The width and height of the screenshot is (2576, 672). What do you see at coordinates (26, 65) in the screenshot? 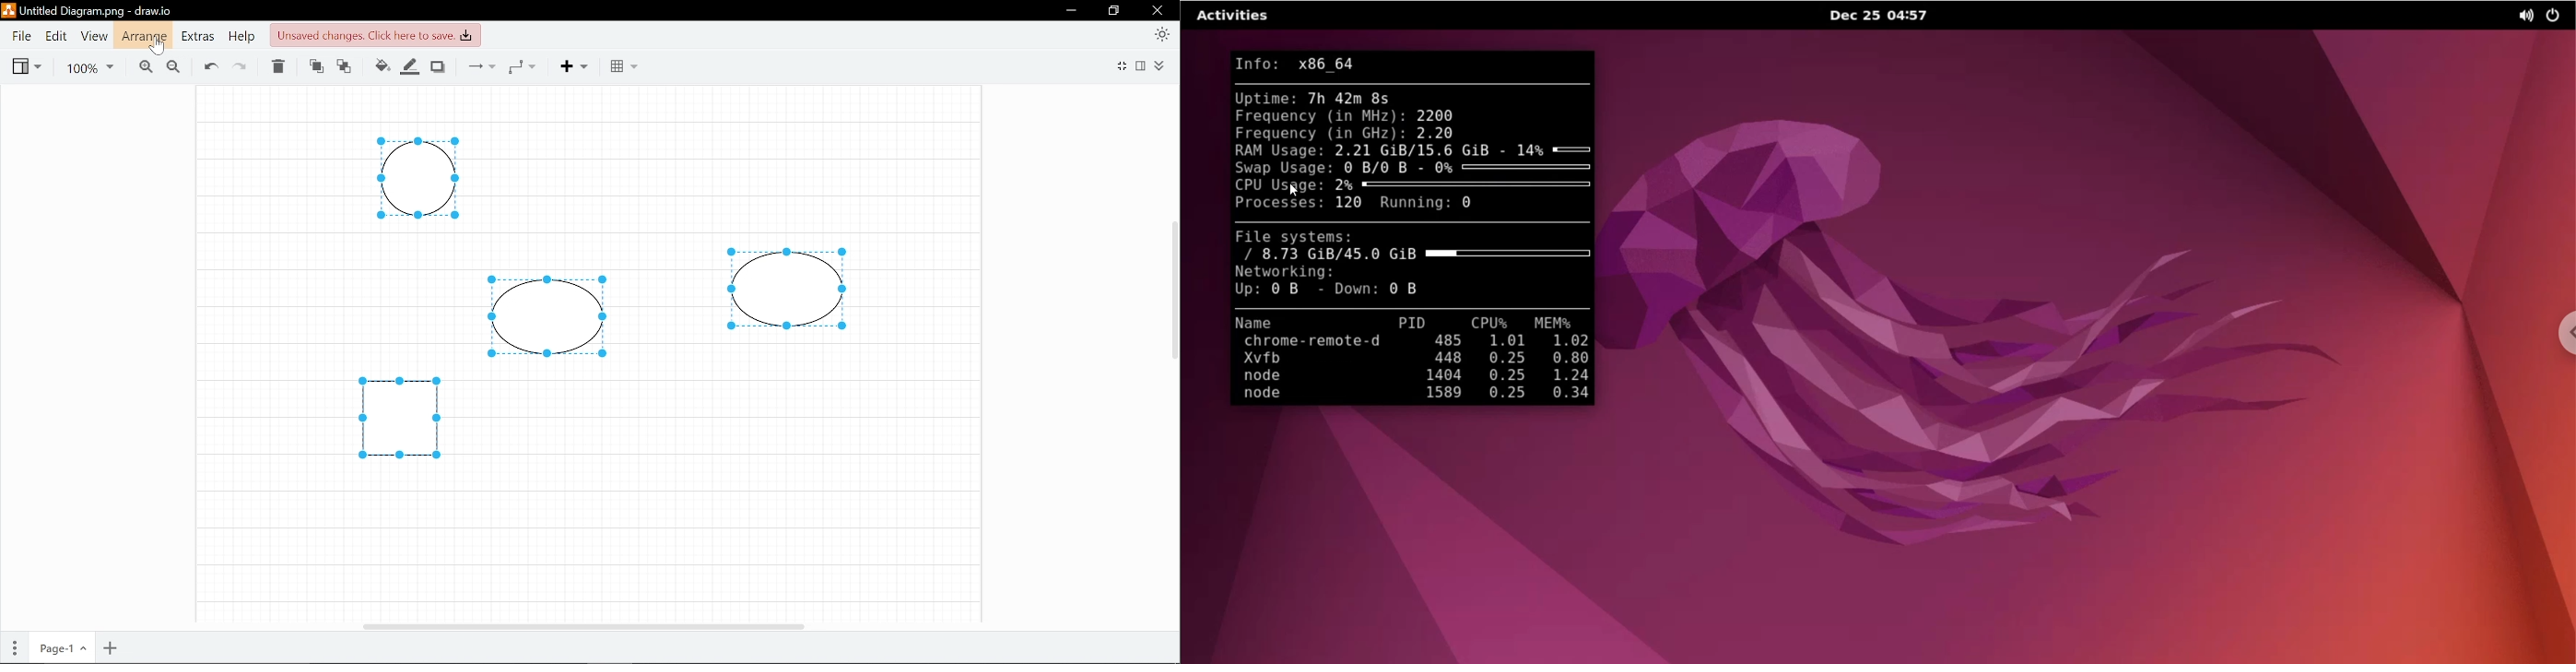
I see `View` at bounding box center [26, 65].